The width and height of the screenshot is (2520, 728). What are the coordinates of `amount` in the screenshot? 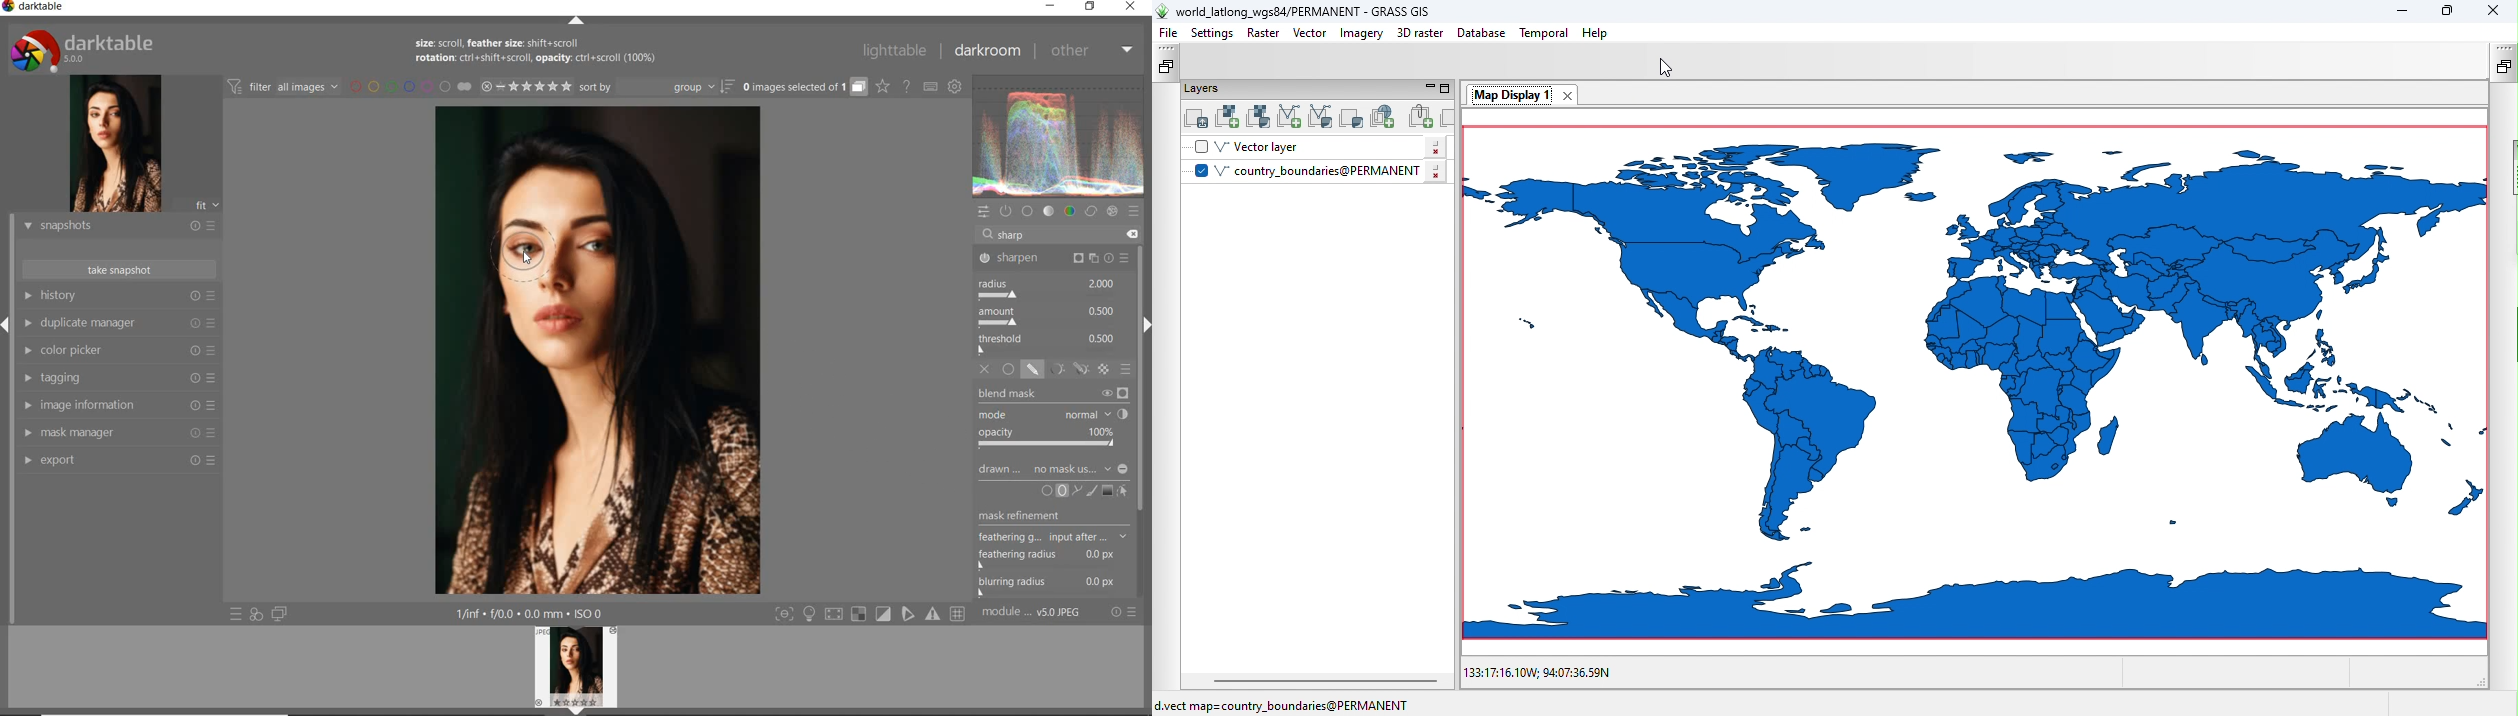 It's located at (1049, 316).